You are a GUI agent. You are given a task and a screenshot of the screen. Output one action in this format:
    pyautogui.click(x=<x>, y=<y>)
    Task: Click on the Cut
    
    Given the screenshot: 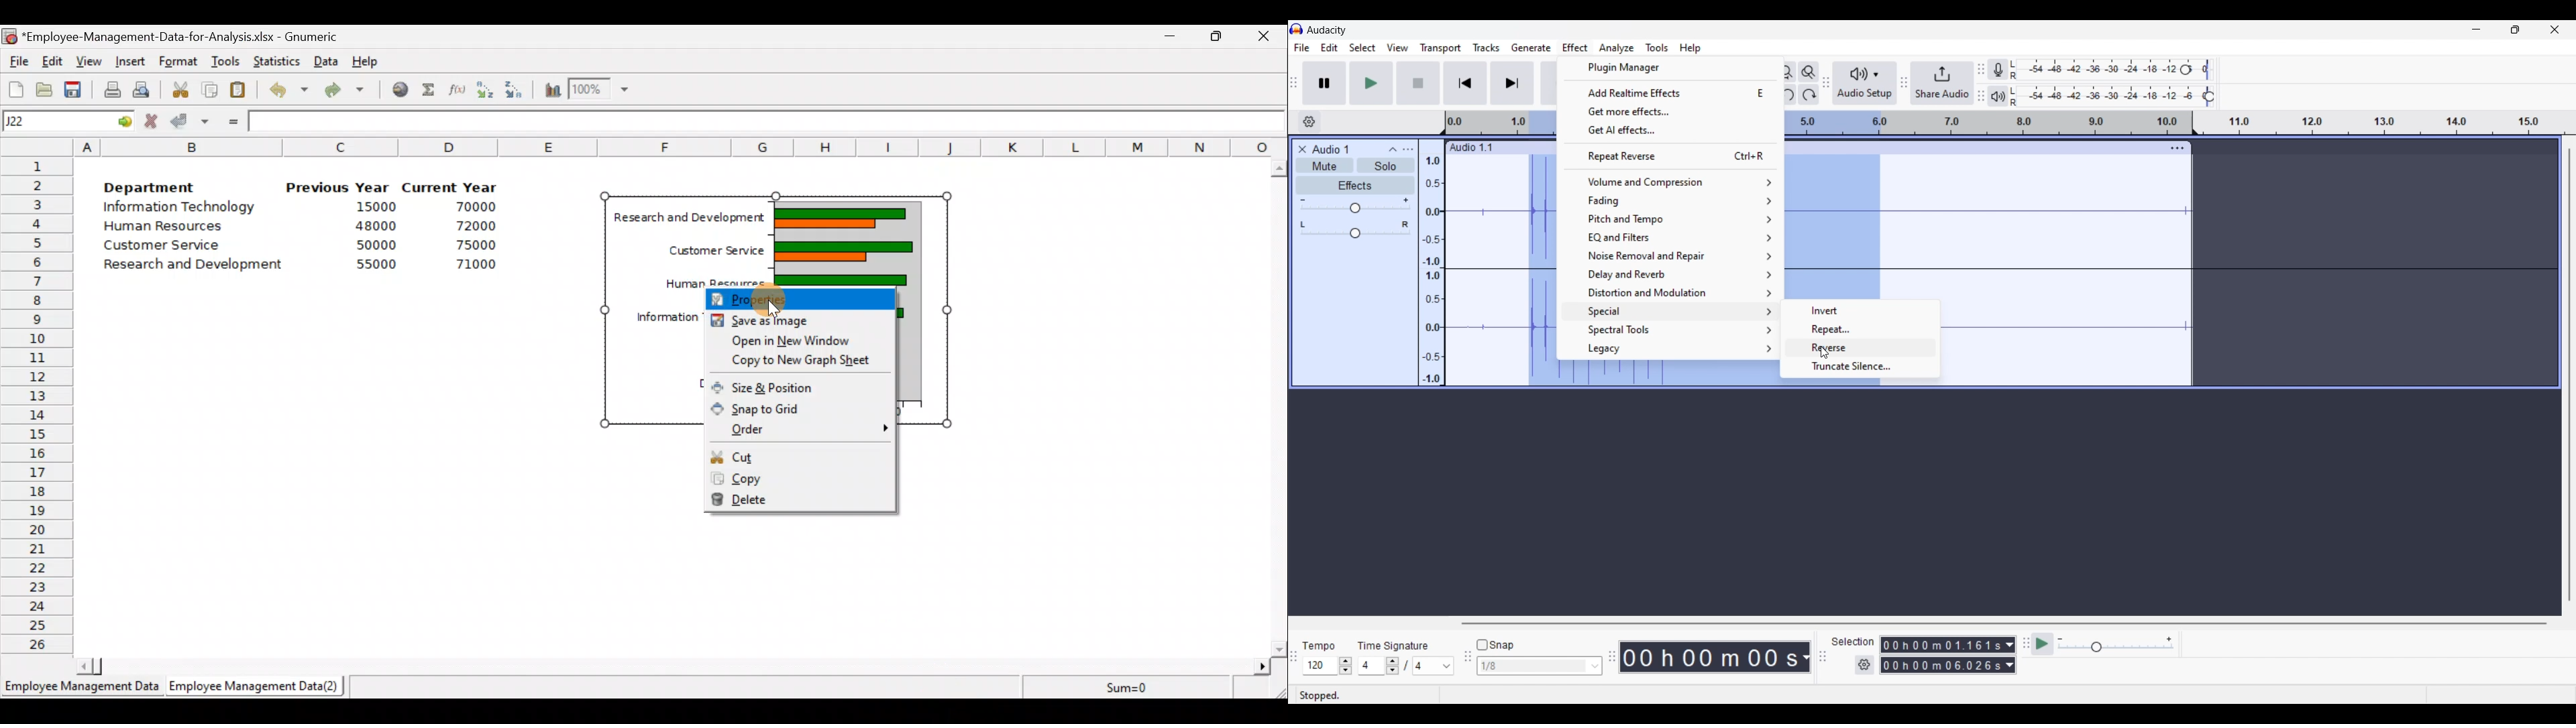 What is the action you would take?
    pyautogui.click(x=761, y=454)
    